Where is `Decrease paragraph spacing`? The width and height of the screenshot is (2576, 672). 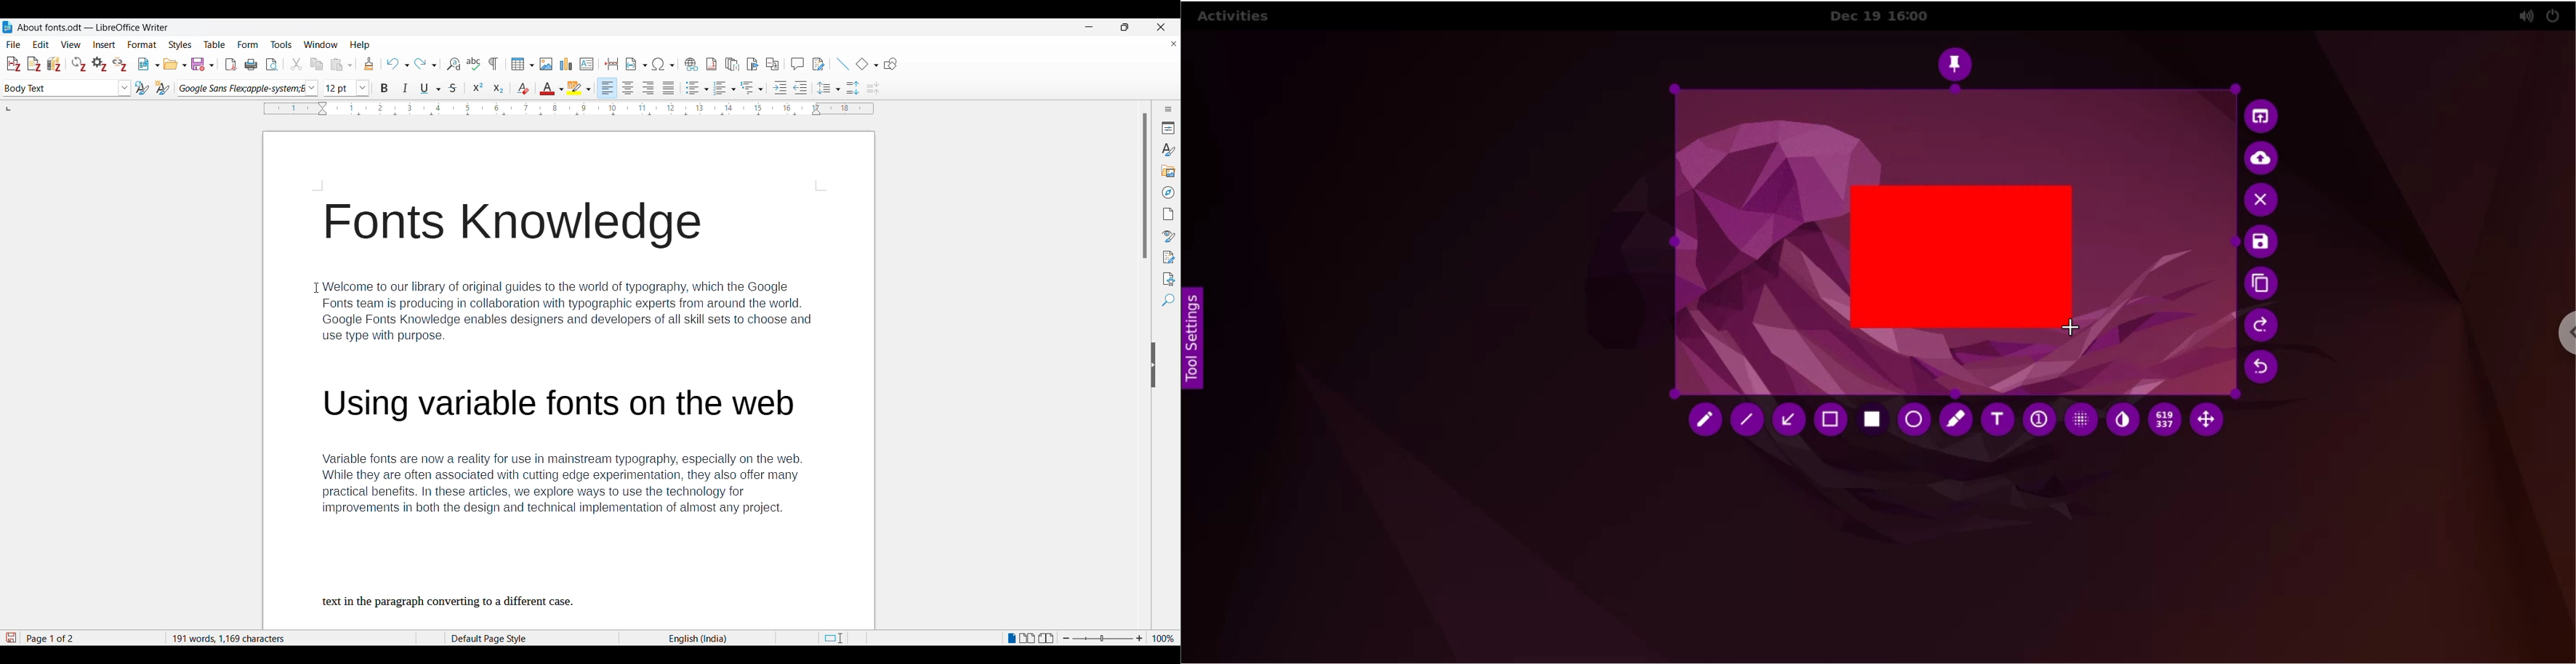 Decrease paragraph spacing is located at coordinates (874, 89).